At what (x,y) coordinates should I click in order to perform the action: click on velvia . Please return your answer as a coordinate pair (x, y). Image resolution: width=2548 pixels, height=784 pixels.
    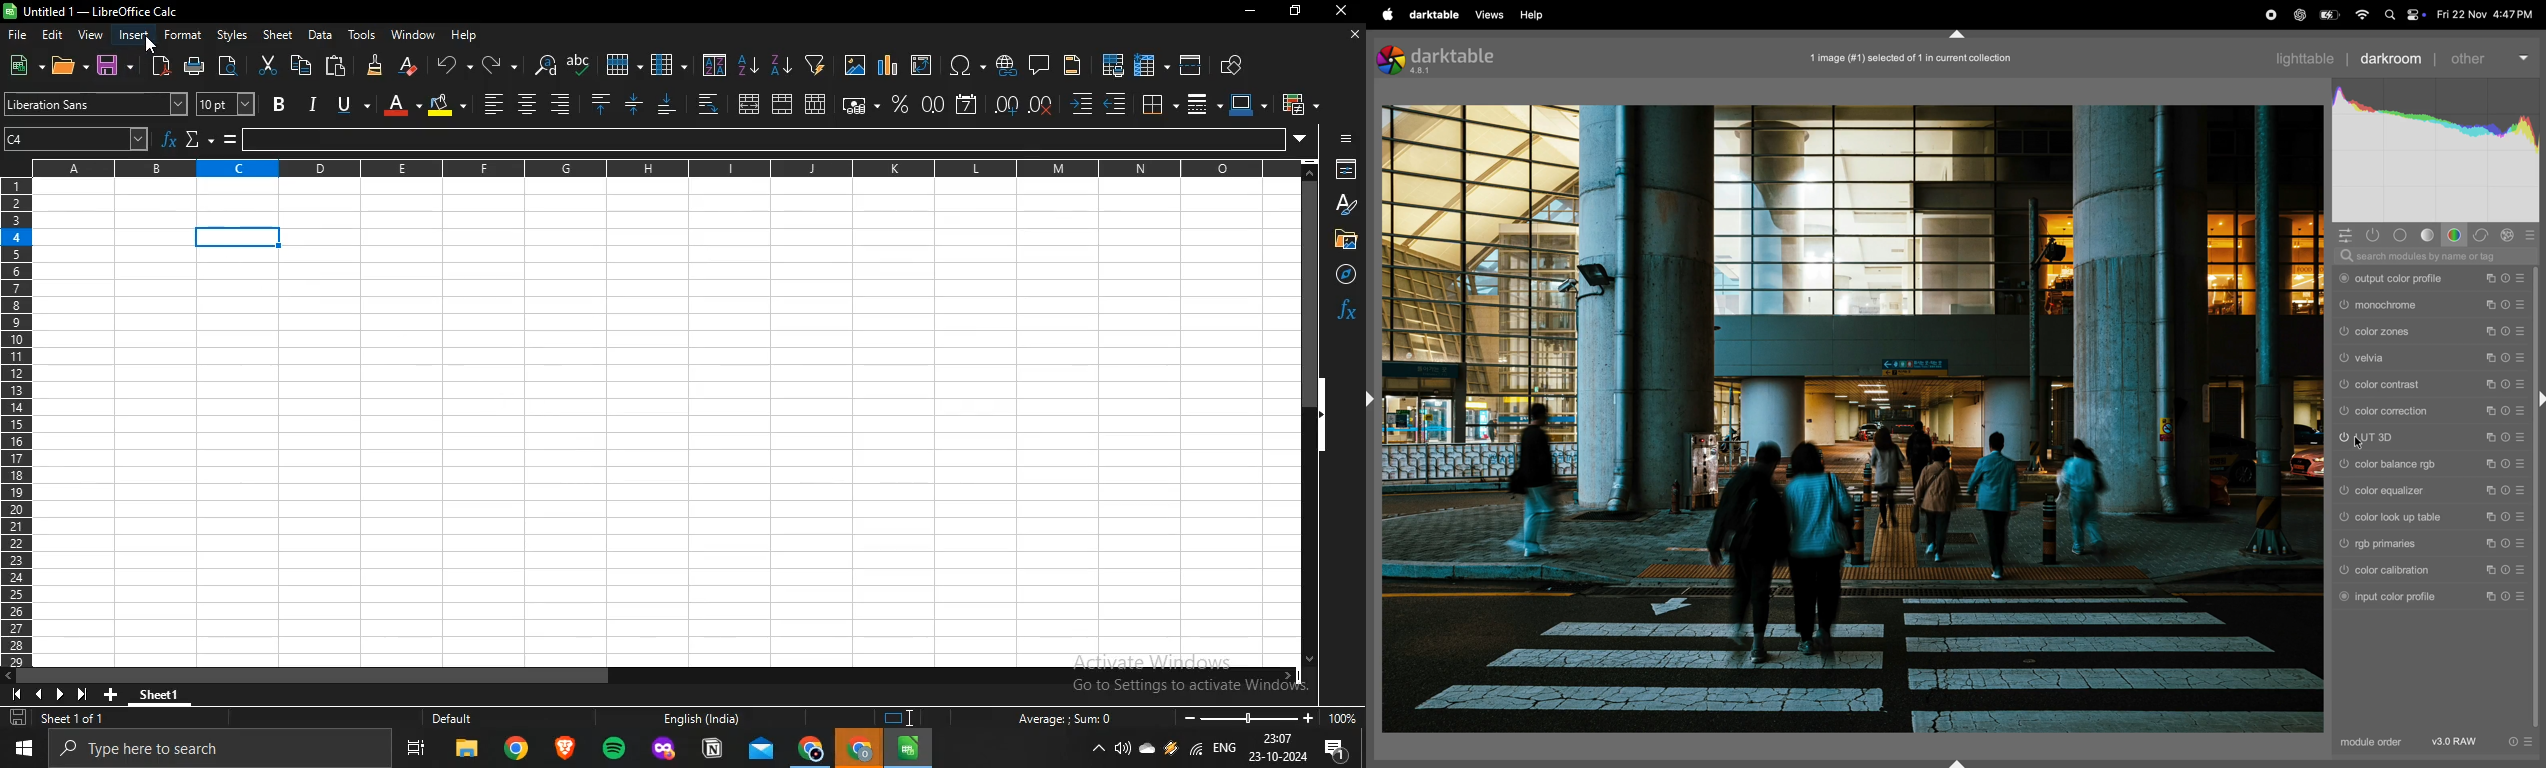
    Looking at the image, I should click on (2417, 357).